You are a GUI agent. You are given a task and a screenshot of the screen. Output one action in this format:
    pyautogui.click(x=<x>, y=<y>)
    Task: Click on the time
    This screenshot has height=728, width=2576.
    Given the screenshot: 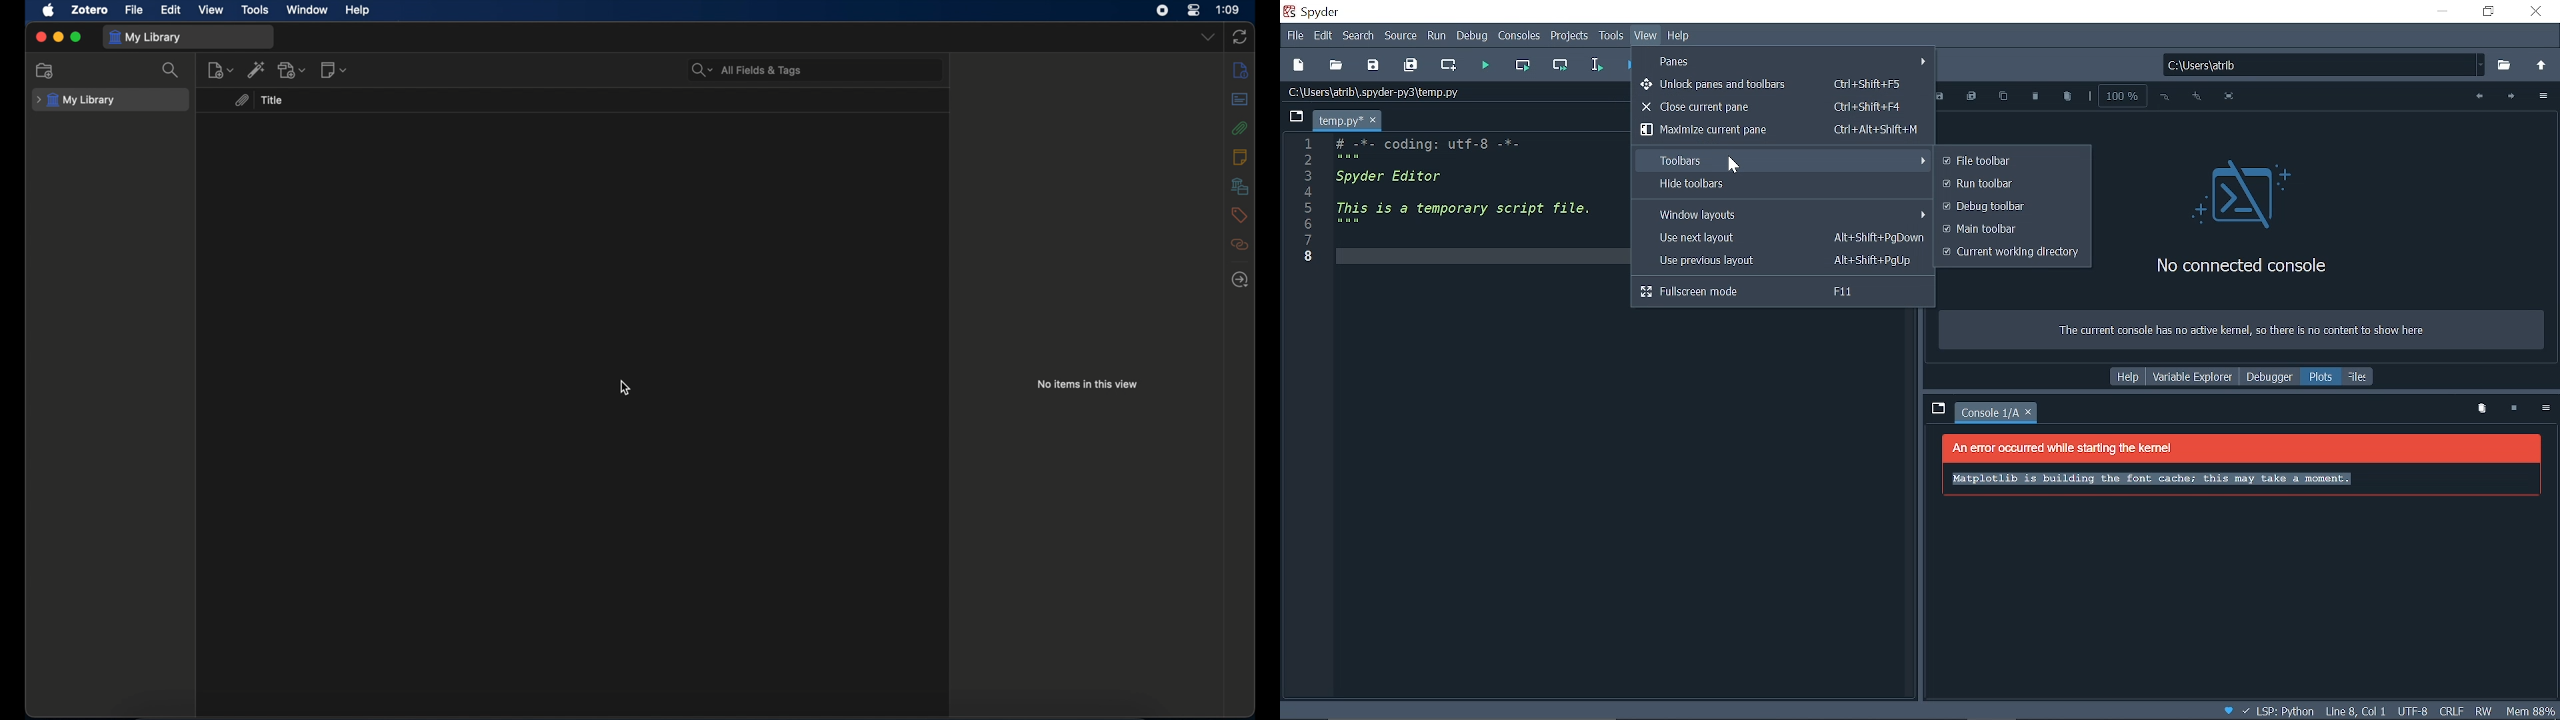 What is the action you would take?
    pyautogui.click(x=1229, y=9)
    